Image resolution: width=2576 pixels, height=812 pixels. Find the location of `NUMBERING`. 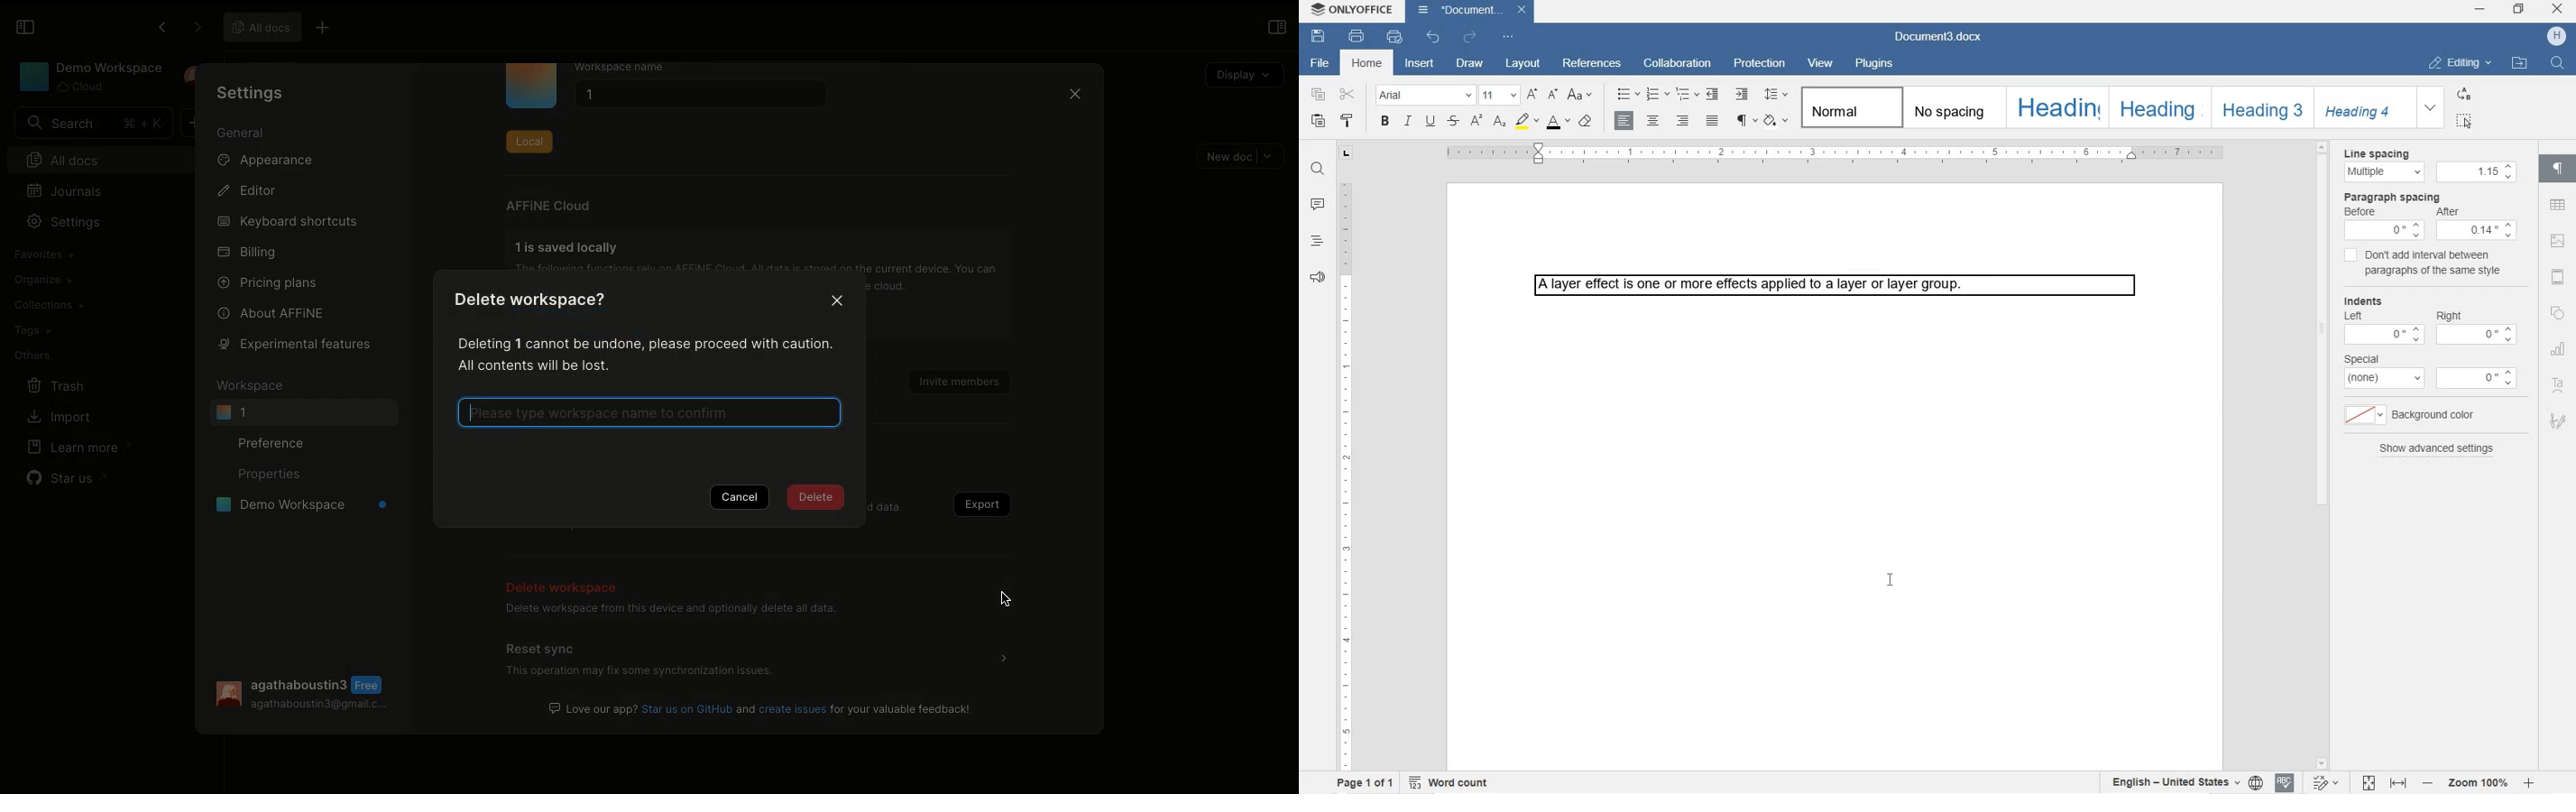

NUMBERING is located at coordinates (1657, 93).